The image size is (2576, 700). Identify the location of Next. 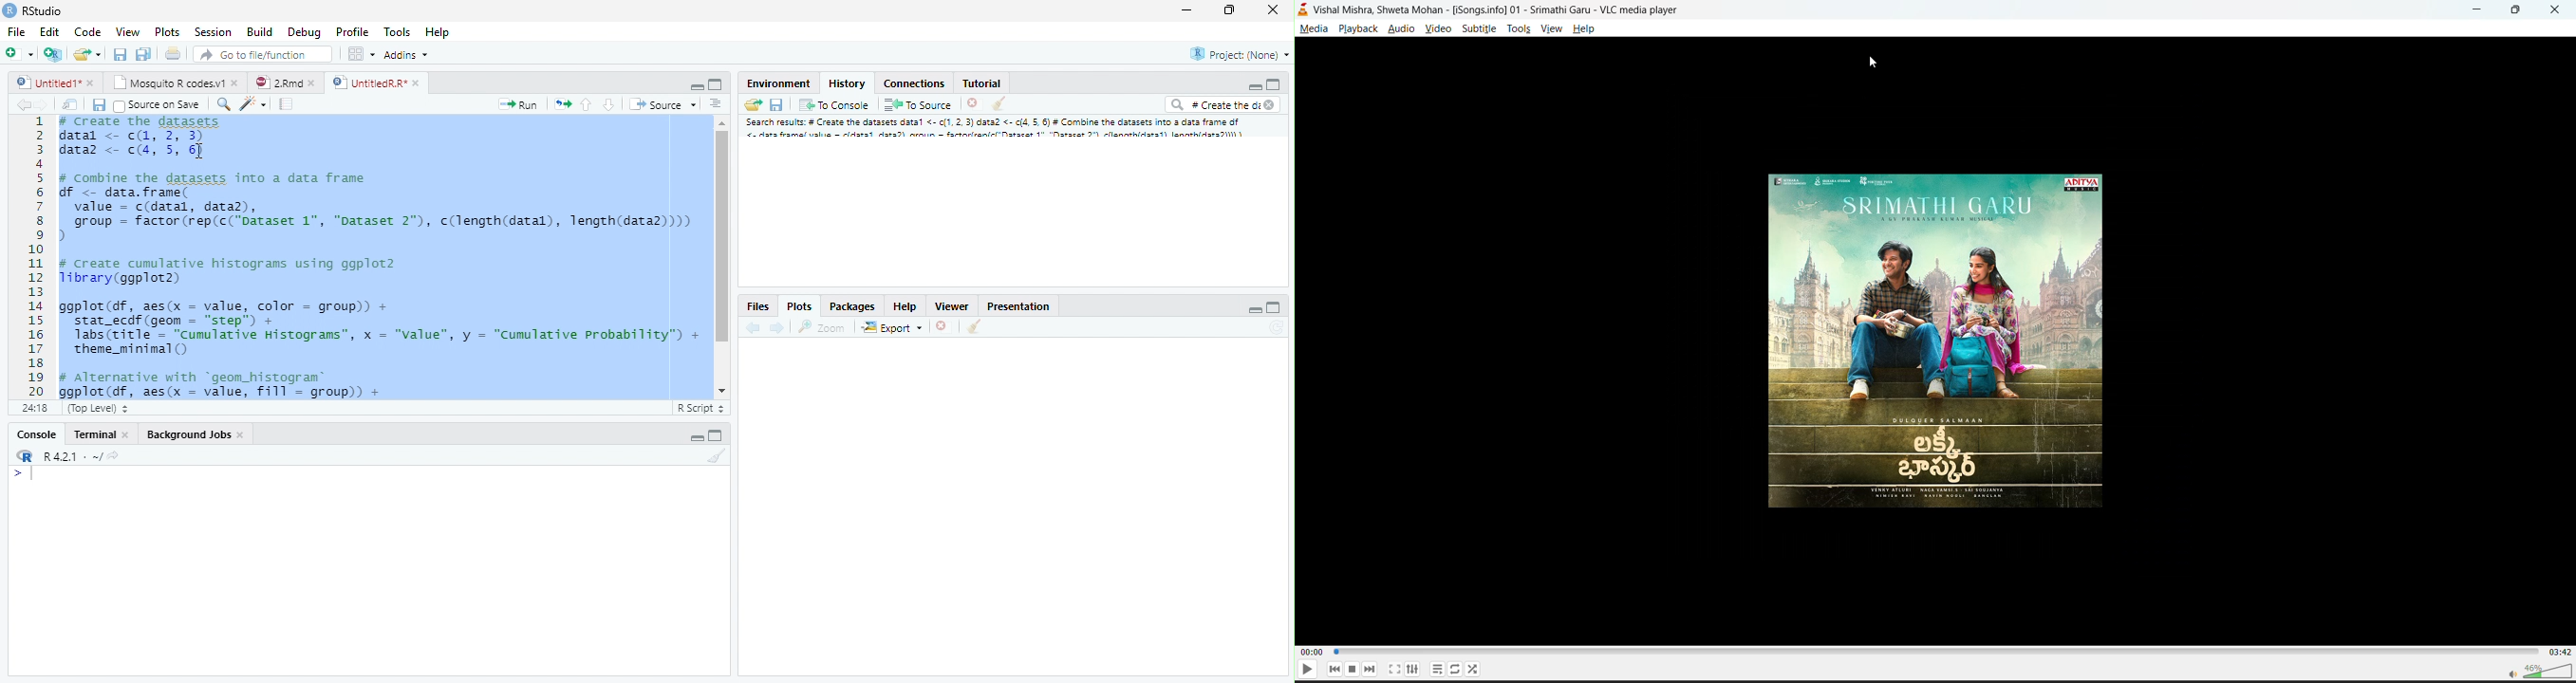
(776, 329).